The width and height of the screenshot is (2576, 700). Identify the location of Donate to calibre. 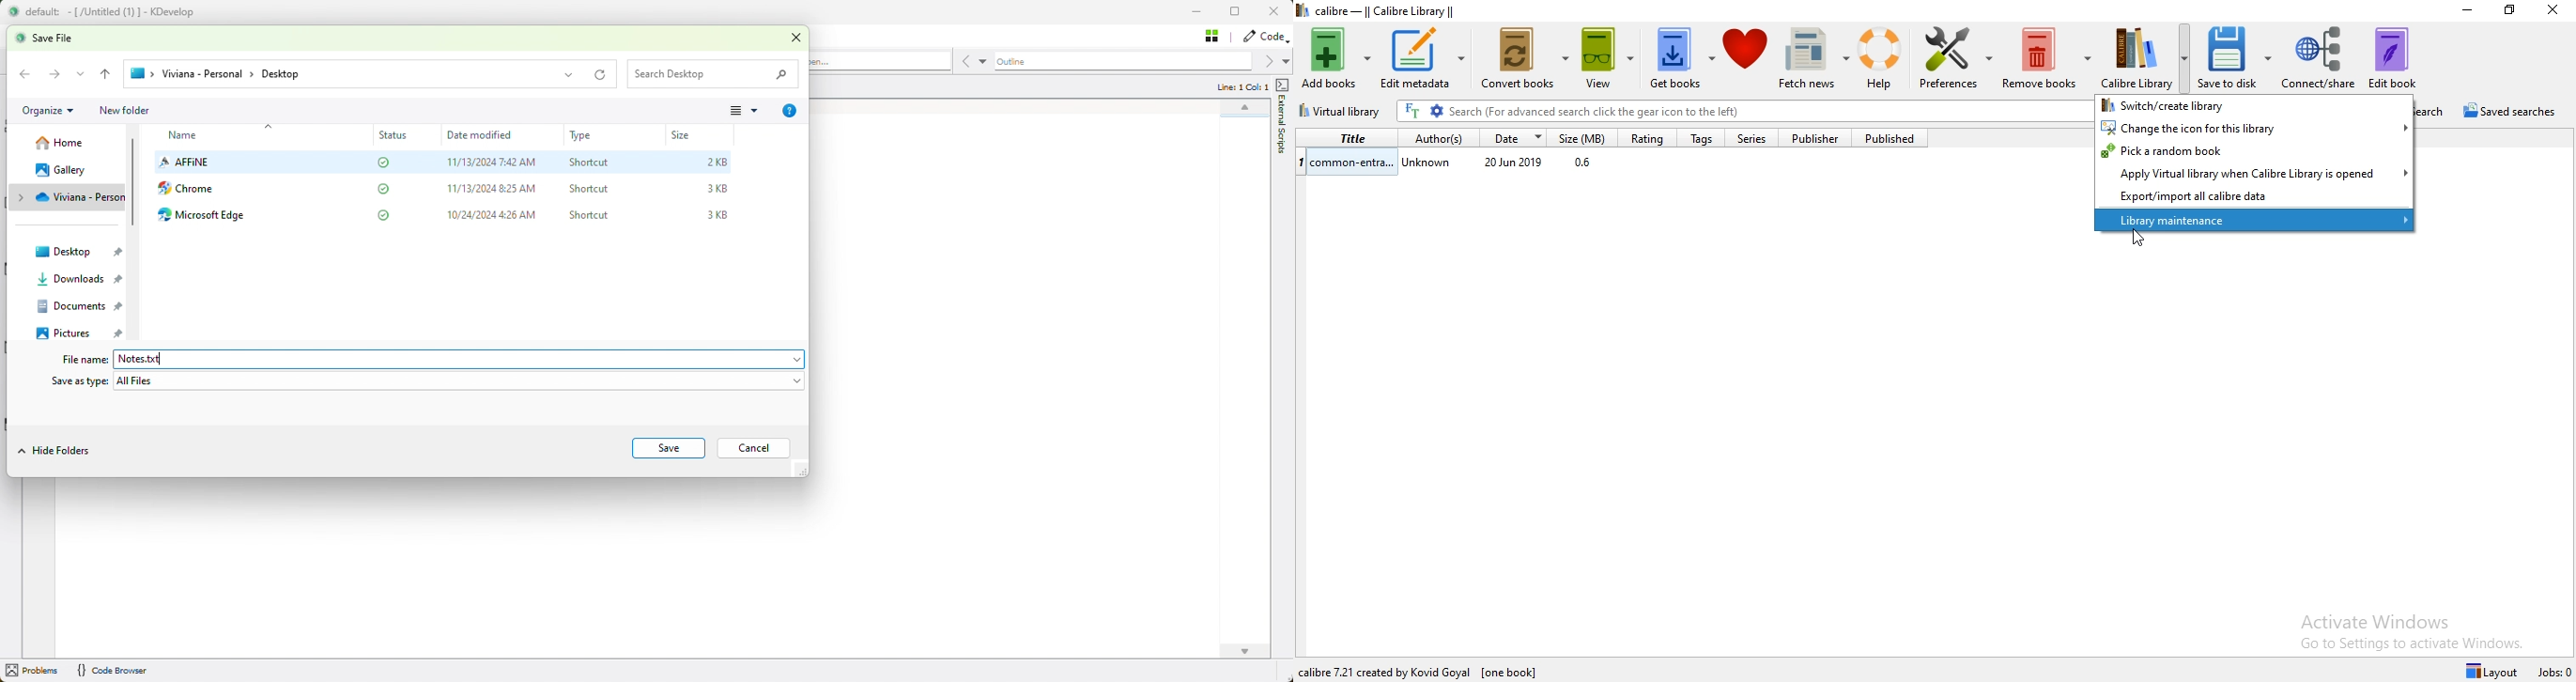
(1748, 60).